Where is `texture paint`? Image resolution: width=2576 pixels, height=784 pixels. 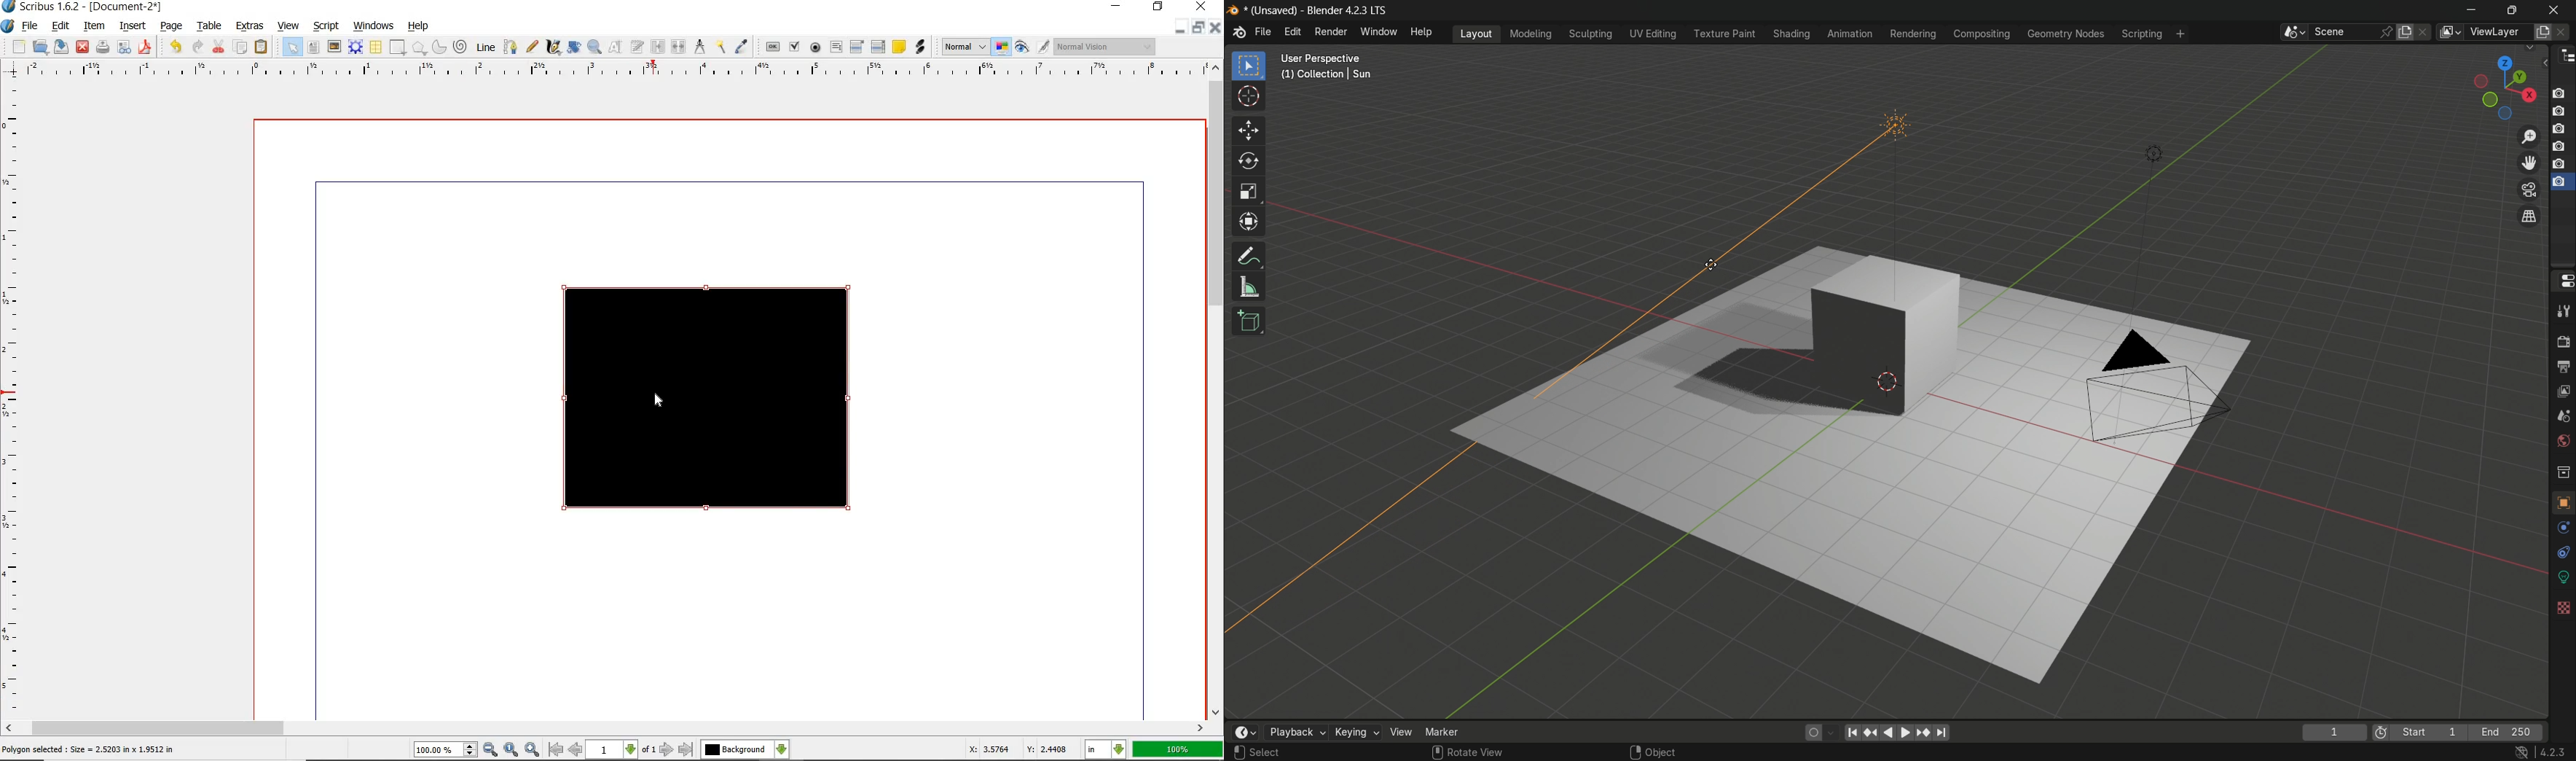 texture paint is located at coordinates (1721, 34).